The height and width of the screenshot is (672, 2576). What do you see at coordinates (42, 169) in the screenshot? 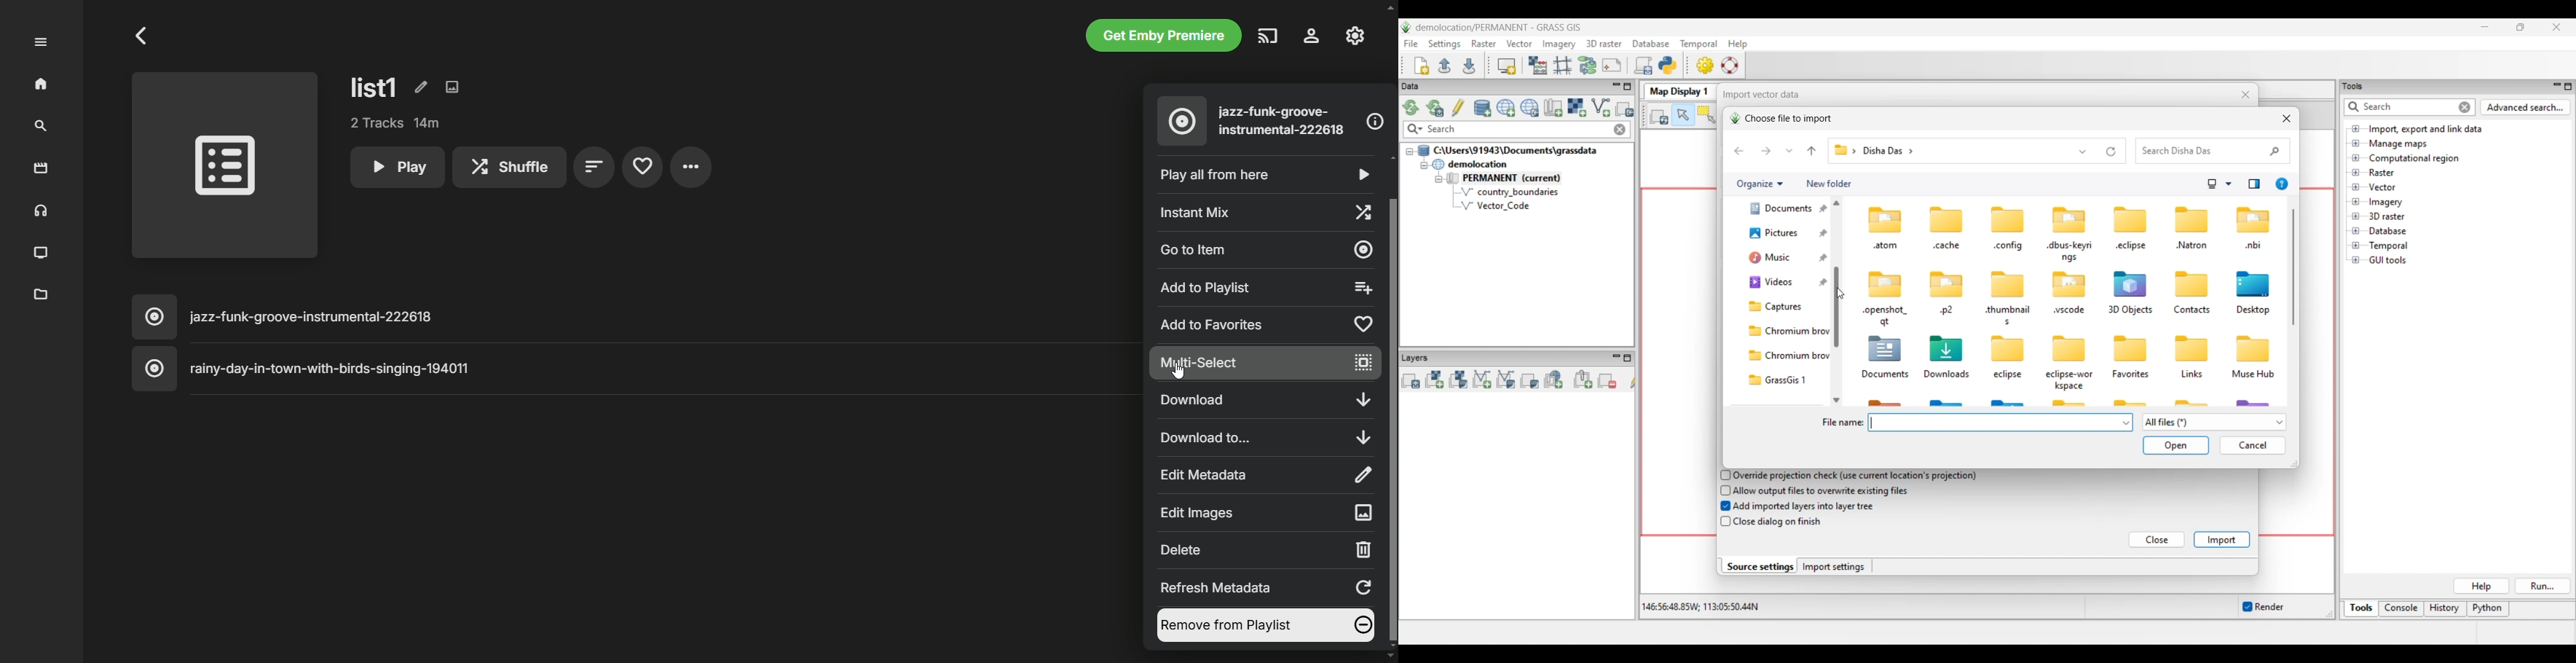
I see `movies` at bounding box center [42, 169].